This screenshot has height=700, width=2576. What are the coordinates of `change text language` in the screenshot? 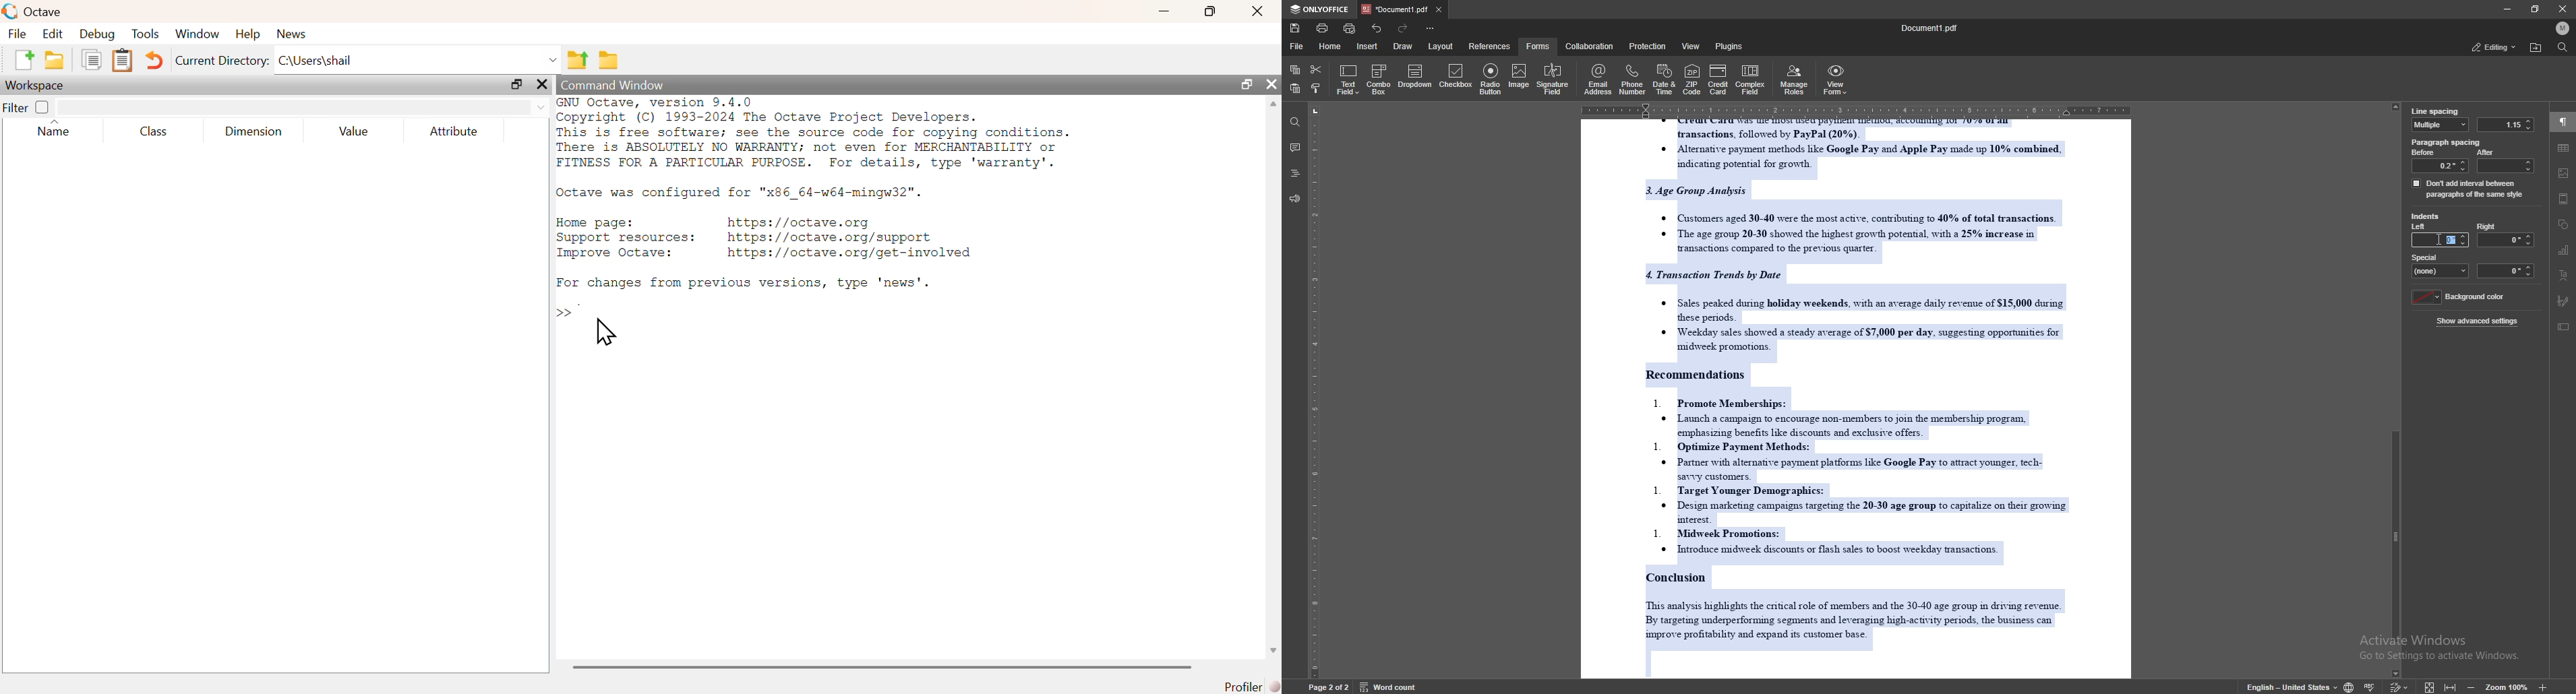 It's located at (2292, 686).